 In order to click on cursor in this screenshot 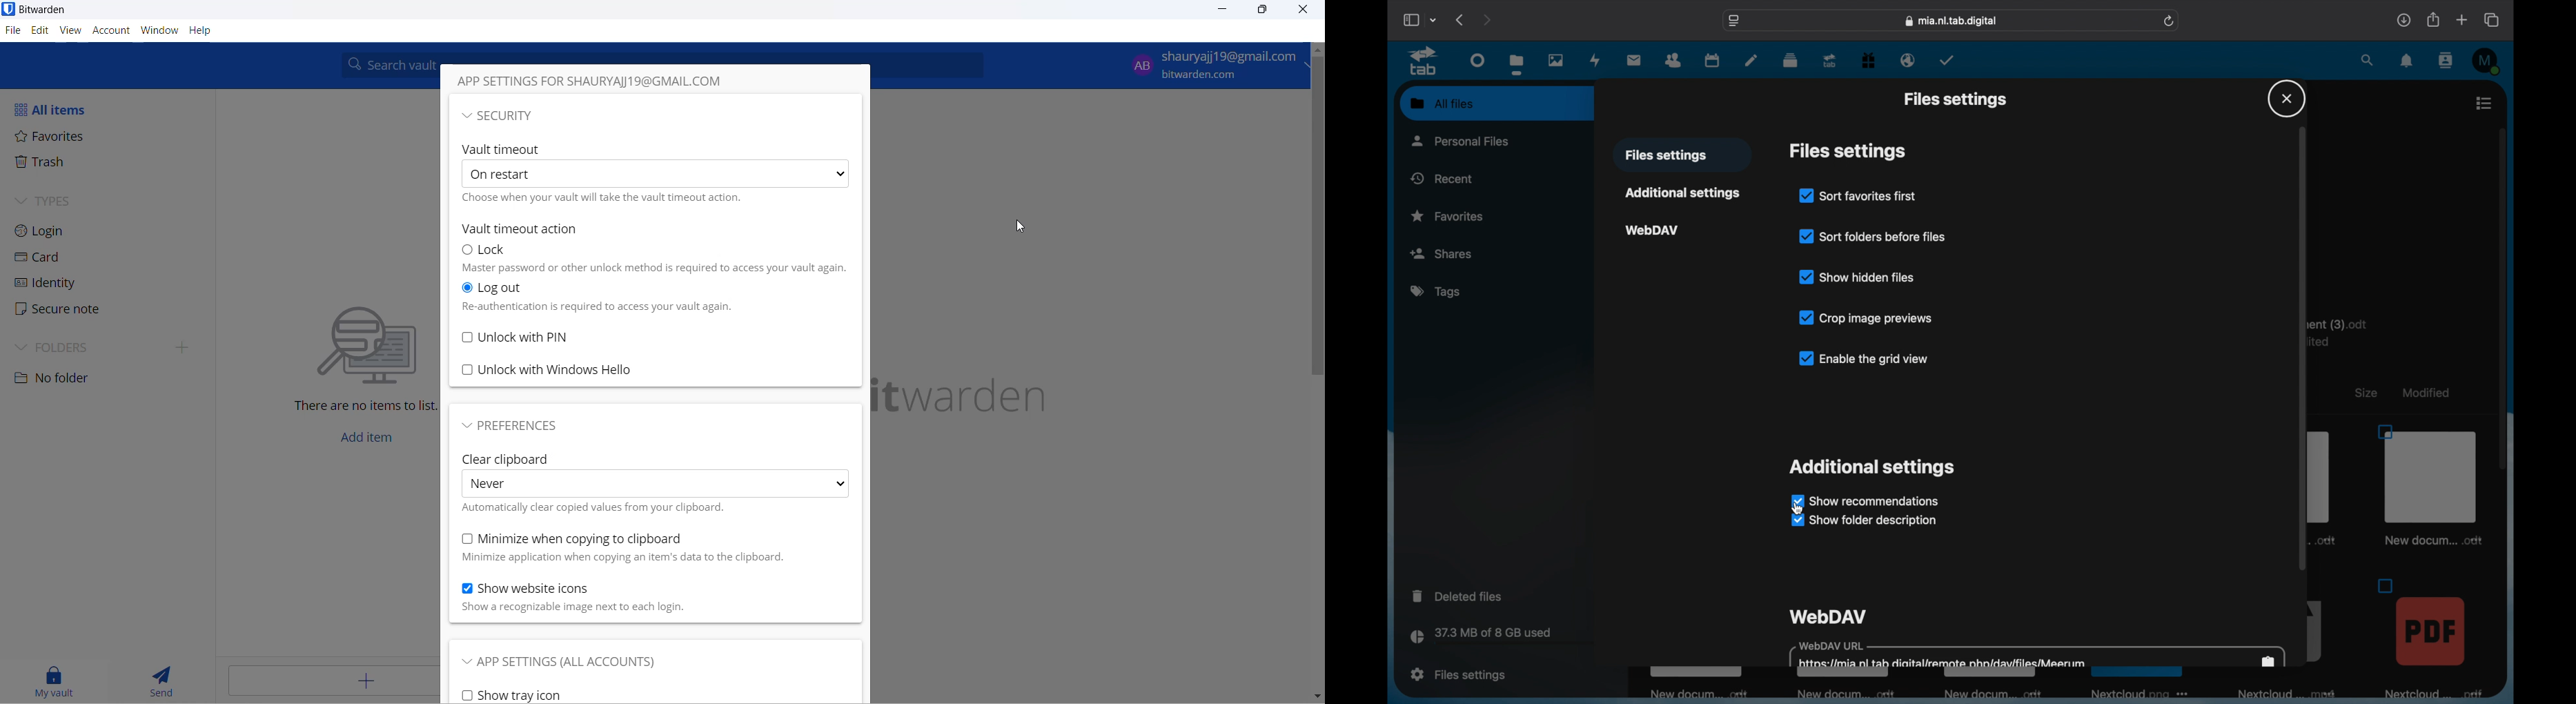, I will do `click(1028, 228)`.